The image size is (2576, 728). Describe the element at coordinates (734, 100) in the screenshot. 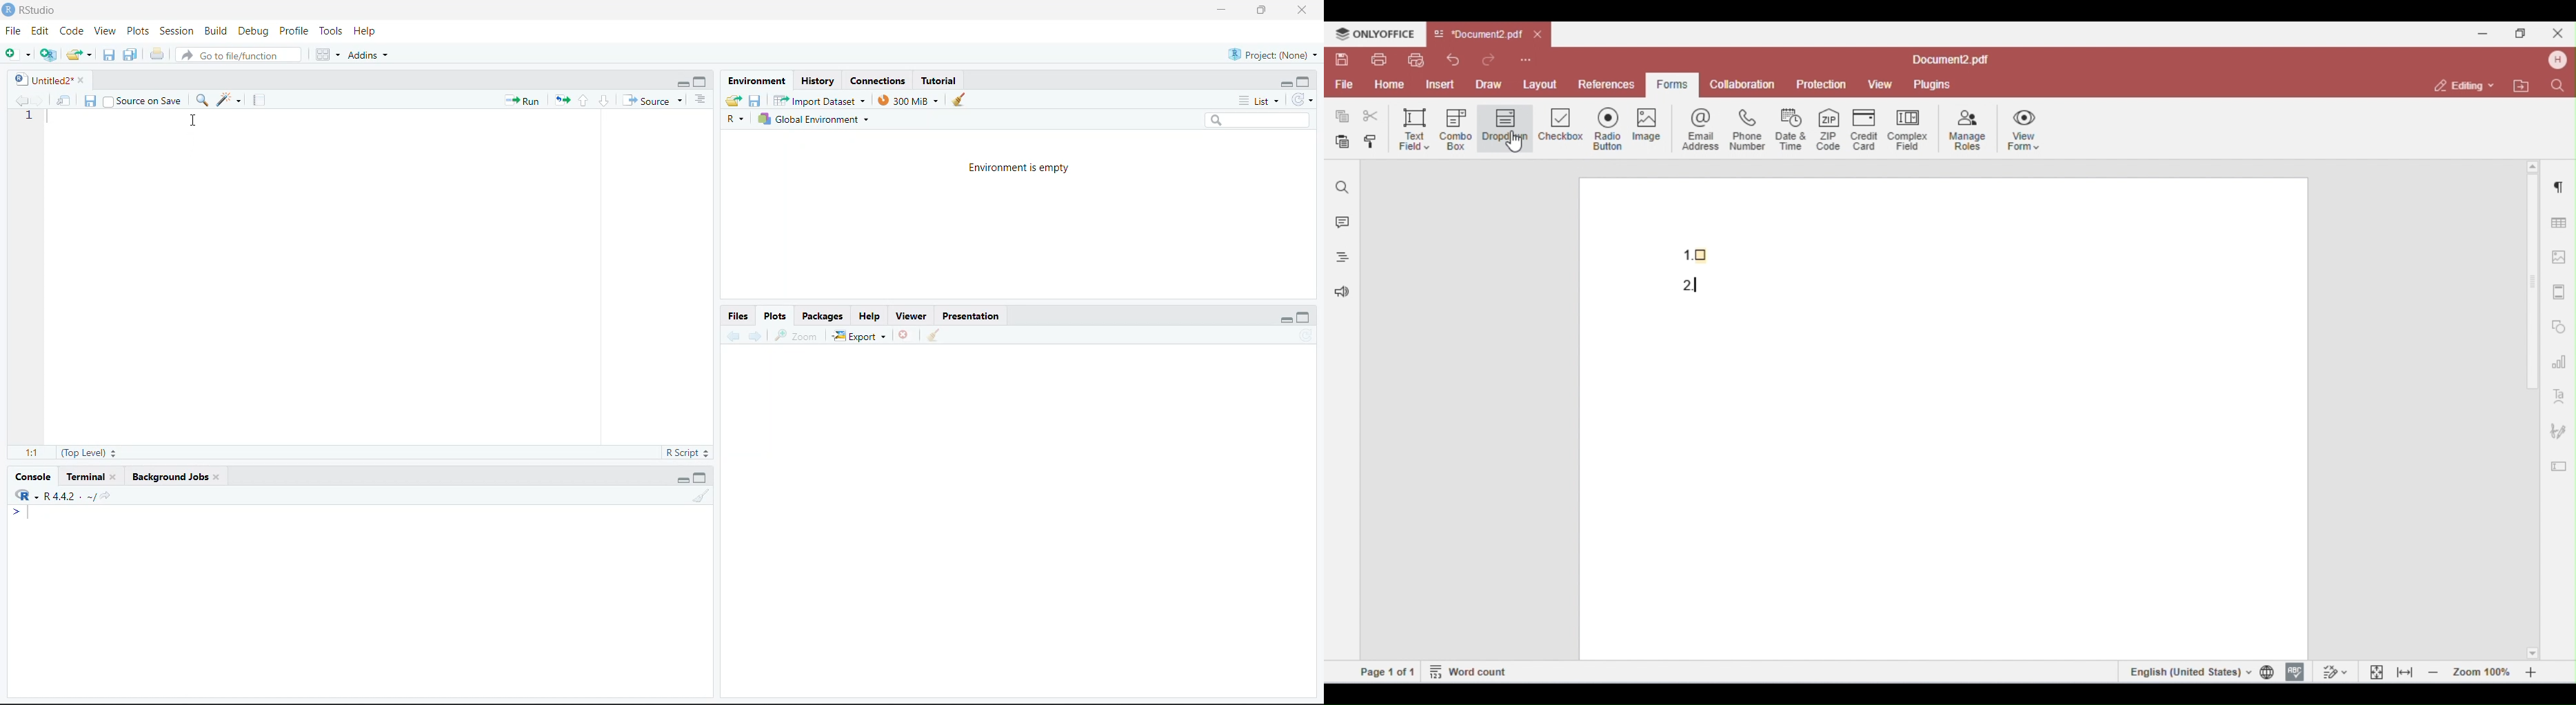

I see `load workspace` at that location.